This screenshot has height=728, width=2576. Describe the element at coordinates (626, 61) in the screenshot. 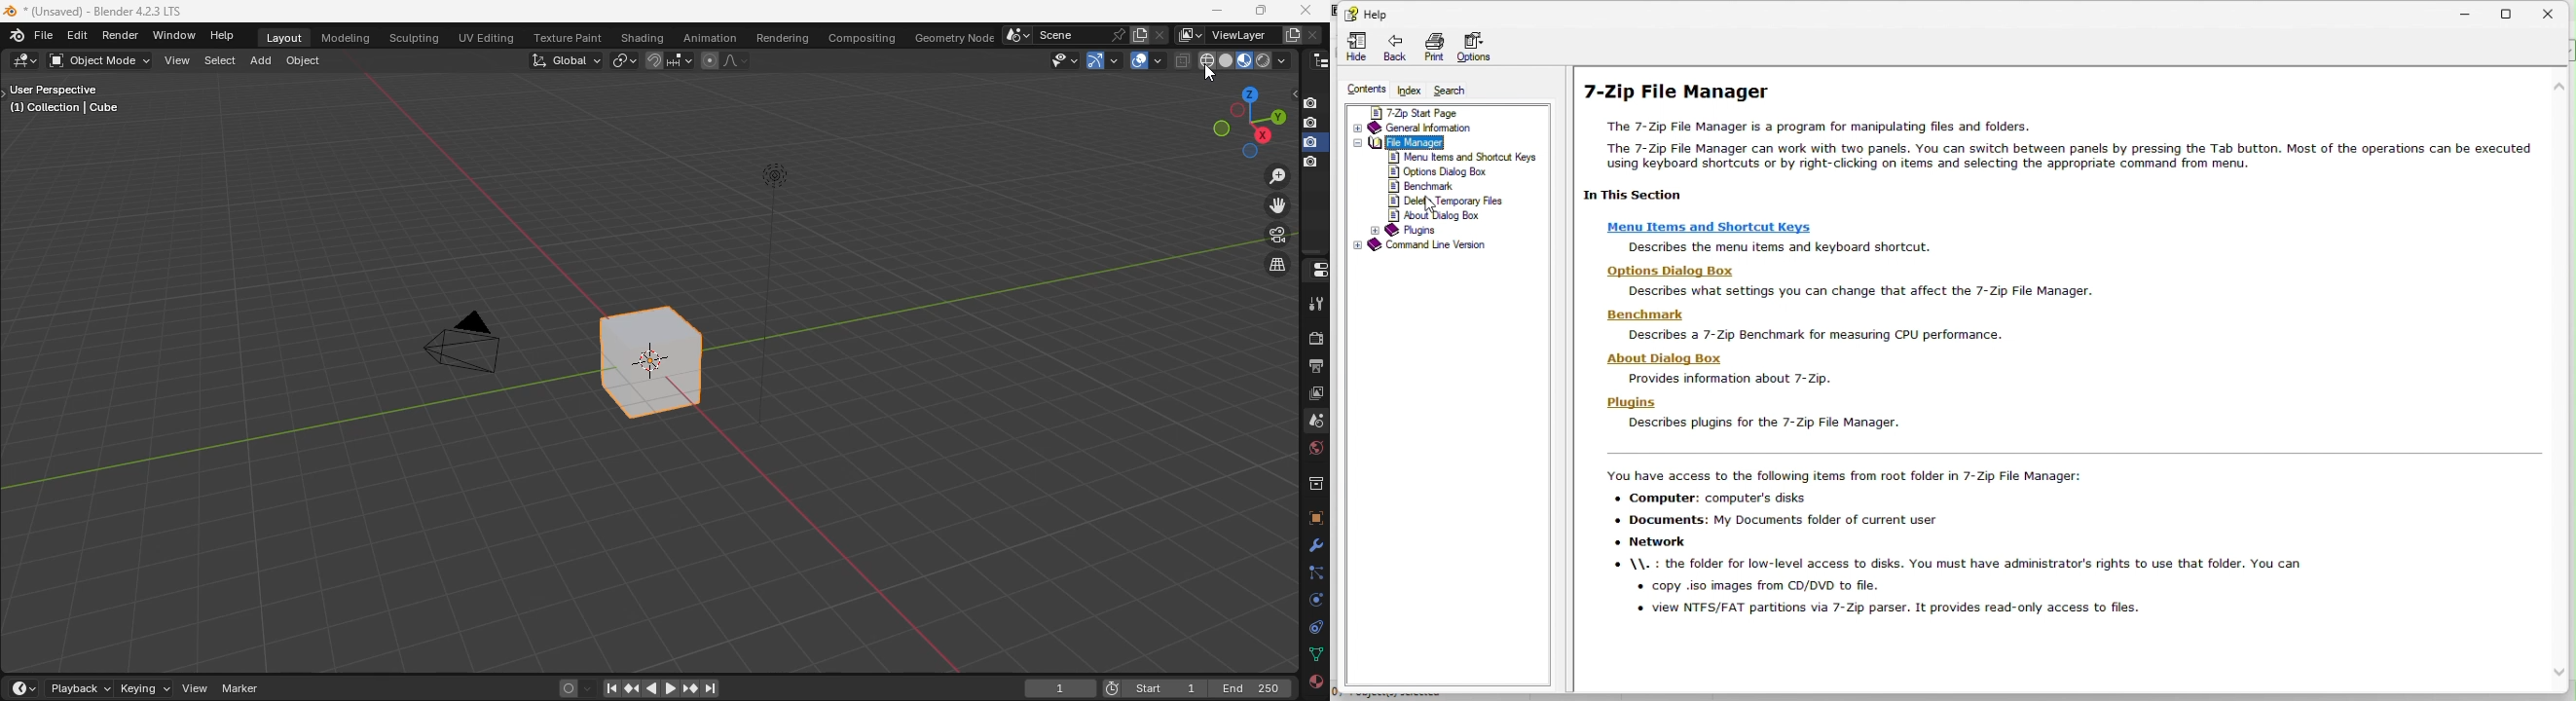

I see `transform pivot table` at that location.